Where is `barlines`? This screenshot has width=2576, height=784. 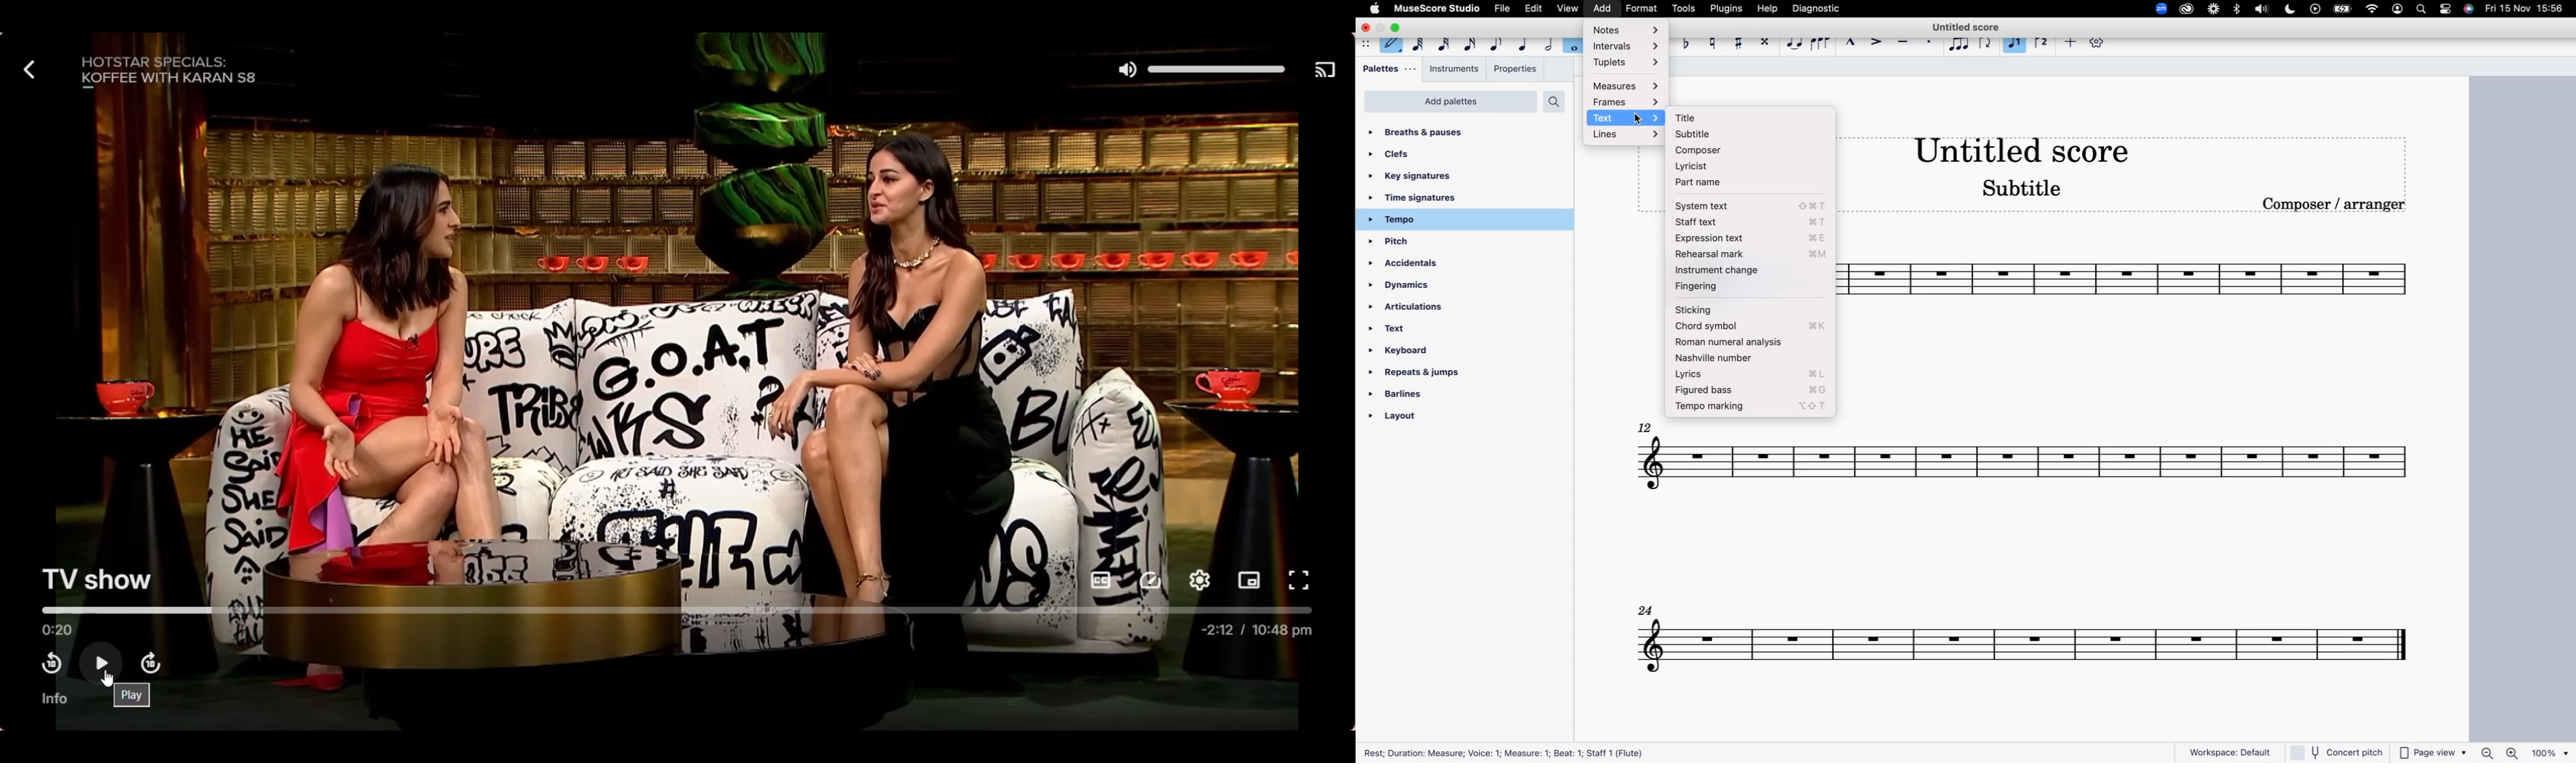
barlines is located at coordinates (1437, 396).